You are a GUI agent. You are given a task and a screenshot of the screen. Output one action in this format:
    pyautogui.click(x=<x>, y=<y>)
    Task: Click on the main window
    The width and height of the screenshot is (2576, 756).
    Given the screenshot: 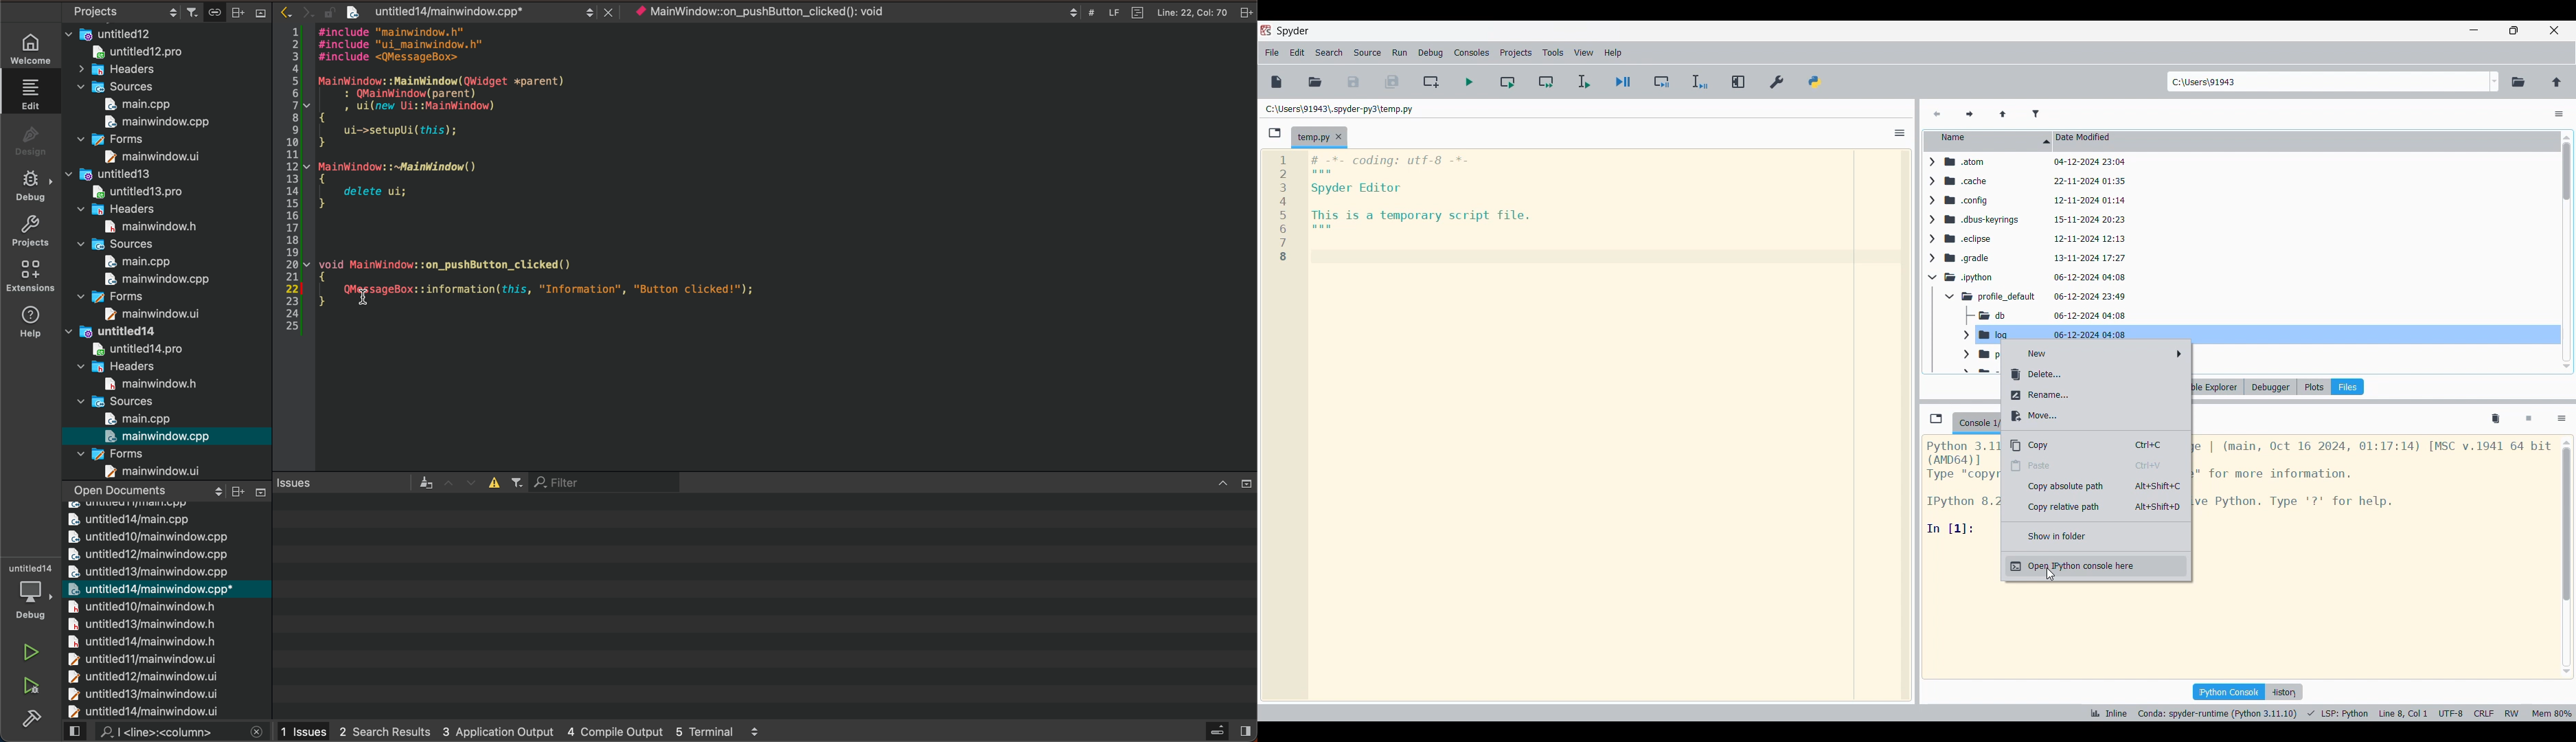 What is the action you would take?
    pyautogui.click(x=158, y=471)
    